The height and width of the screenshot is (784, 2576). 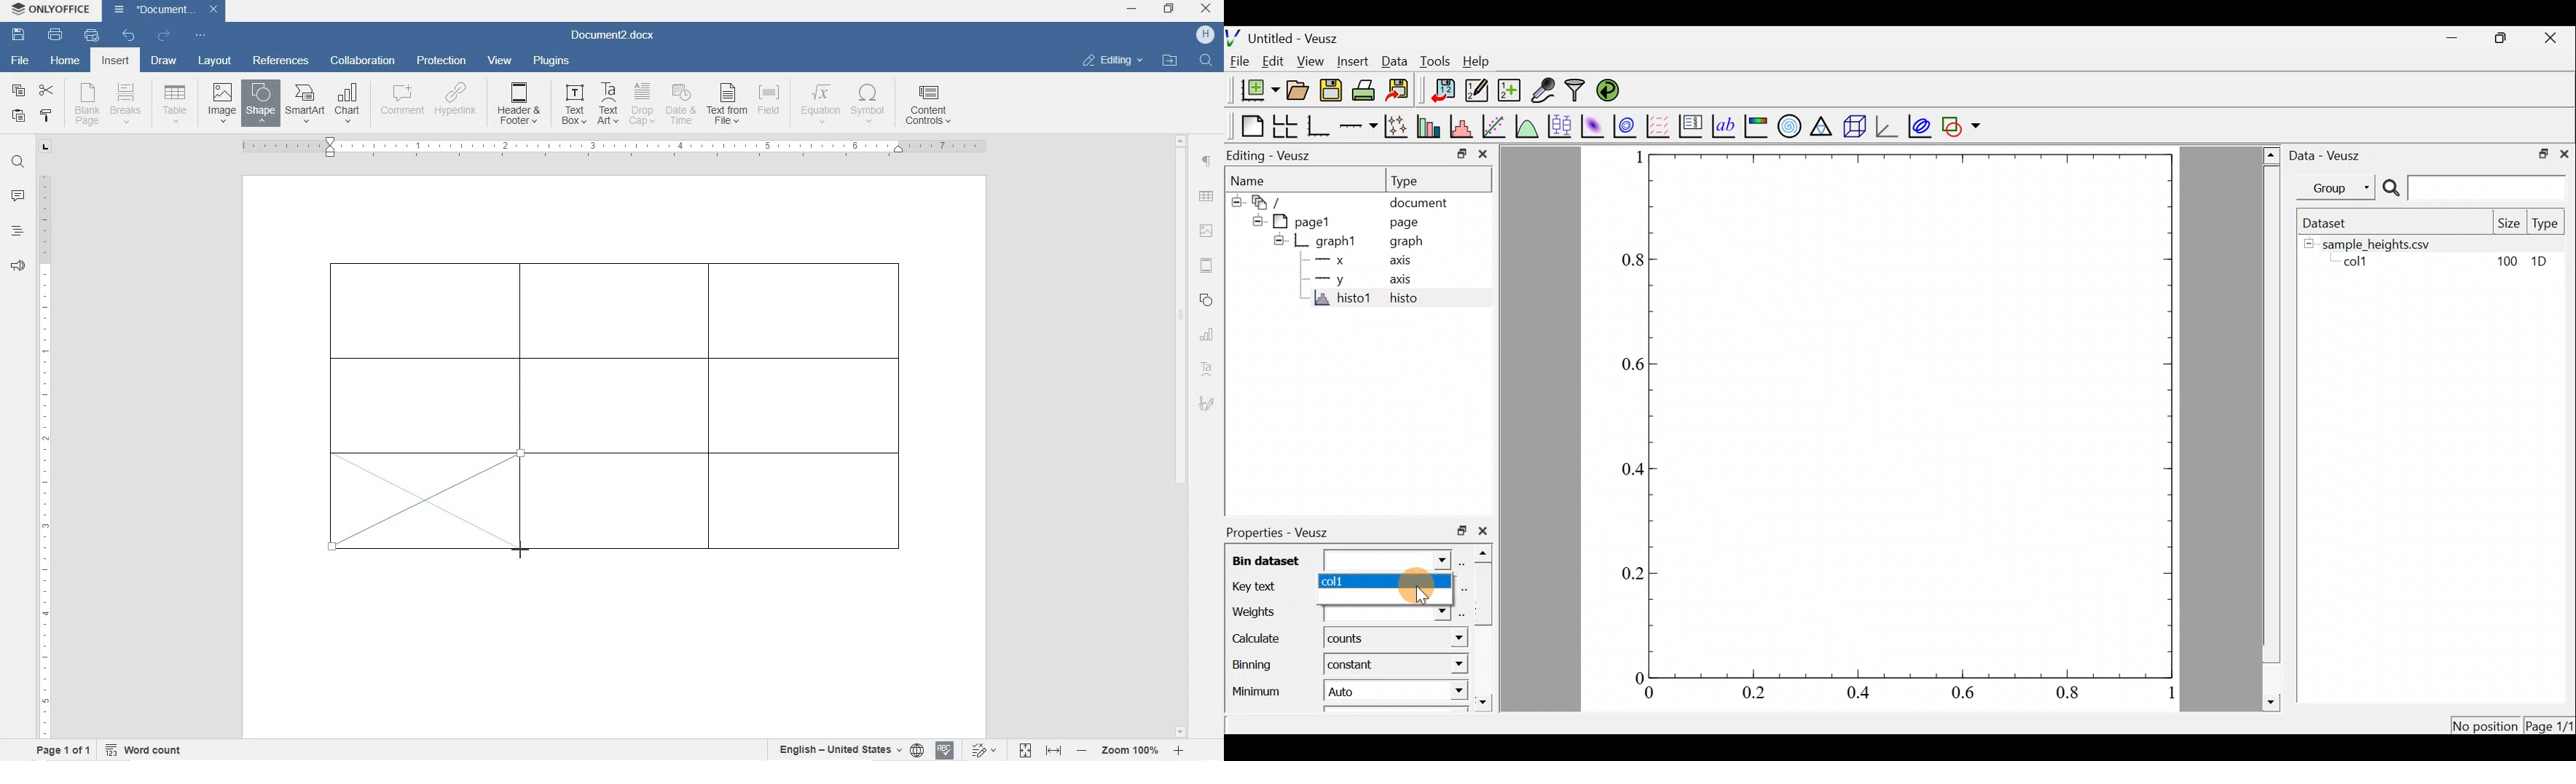 What do you see at coordinates (1206, 198) in the screenshot?
I see `table` at bounding box center [1206, 198].